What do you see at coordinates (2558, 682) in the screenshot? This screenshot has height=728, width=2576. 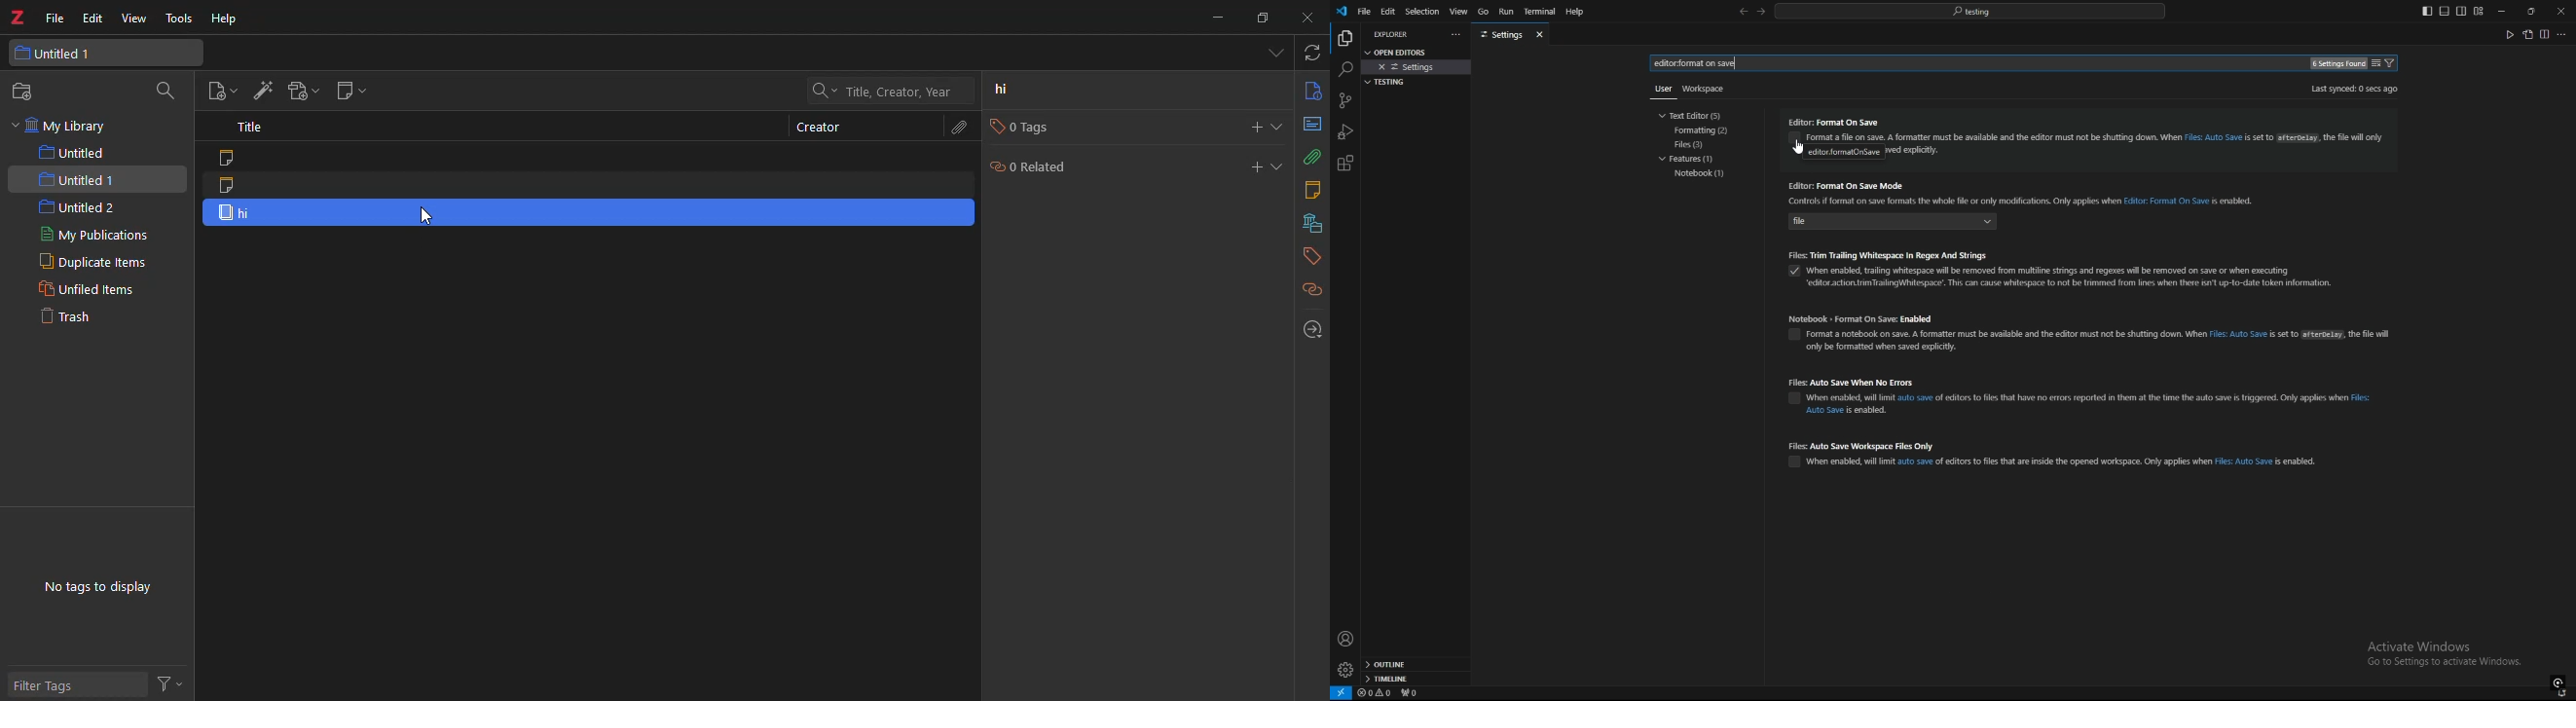 I see `GO LIVE` at bounding box center [2558, 682].